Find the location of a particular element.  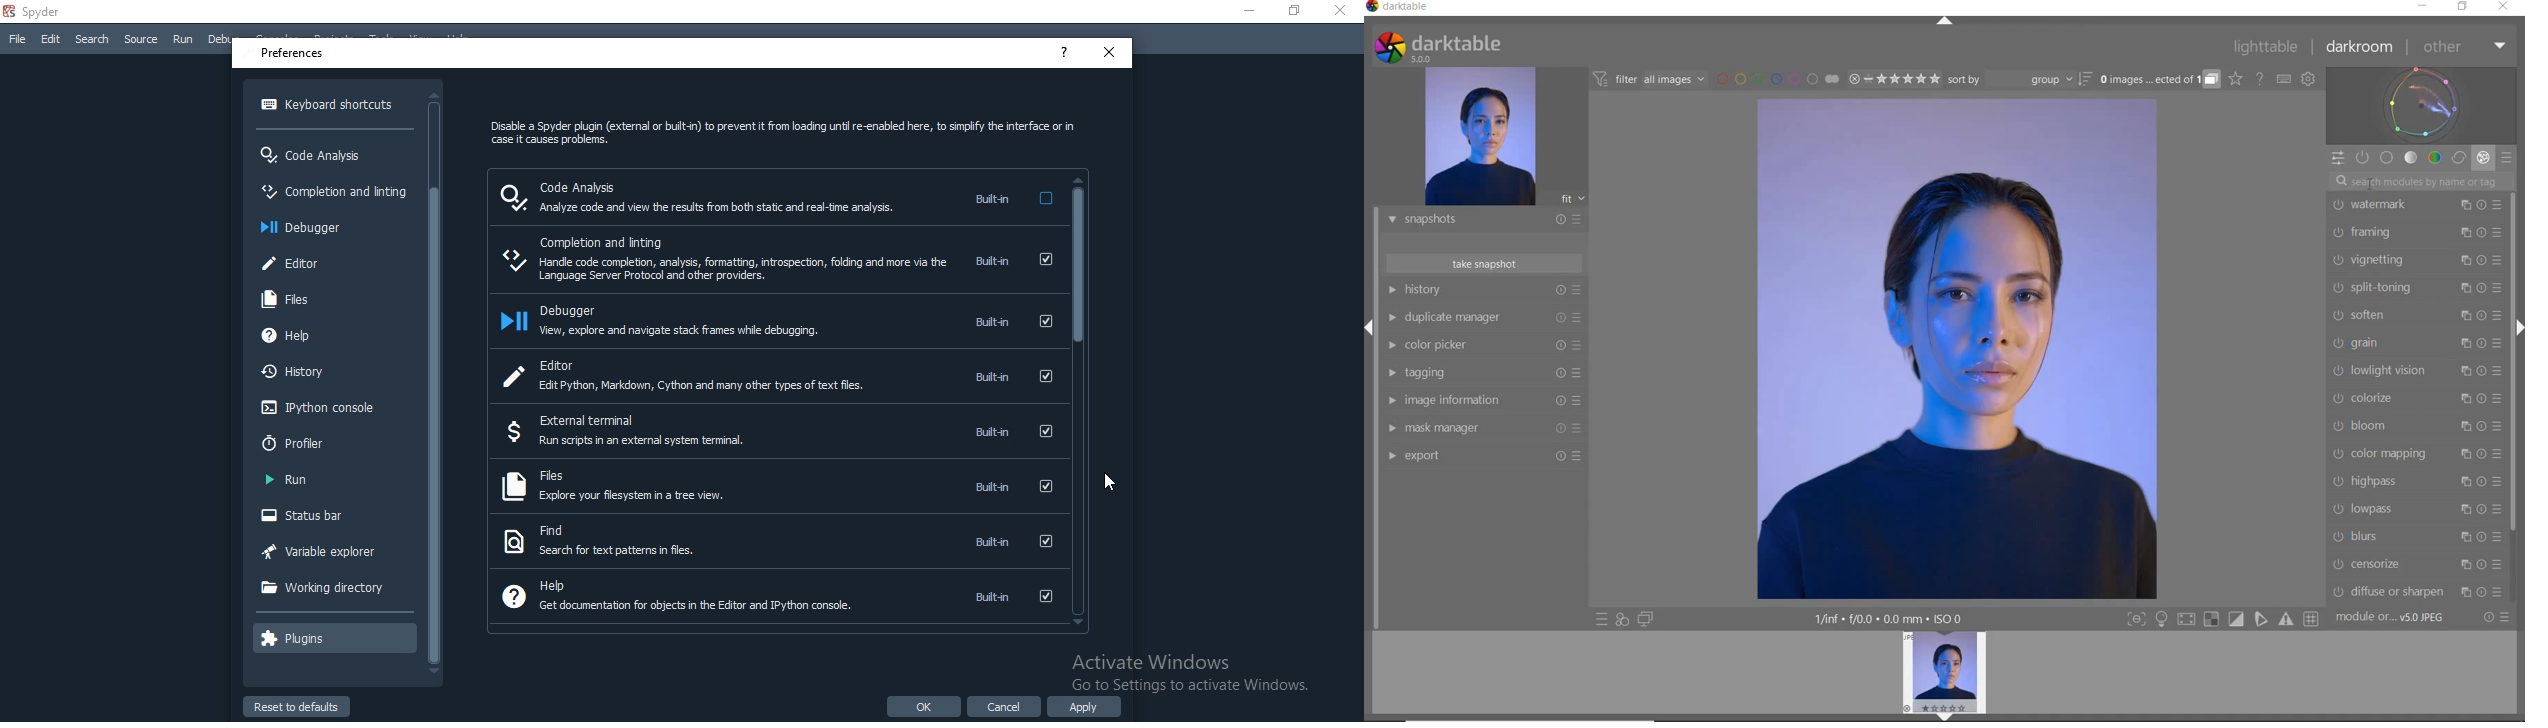

completion and inting is located at coordinates (329, 194).